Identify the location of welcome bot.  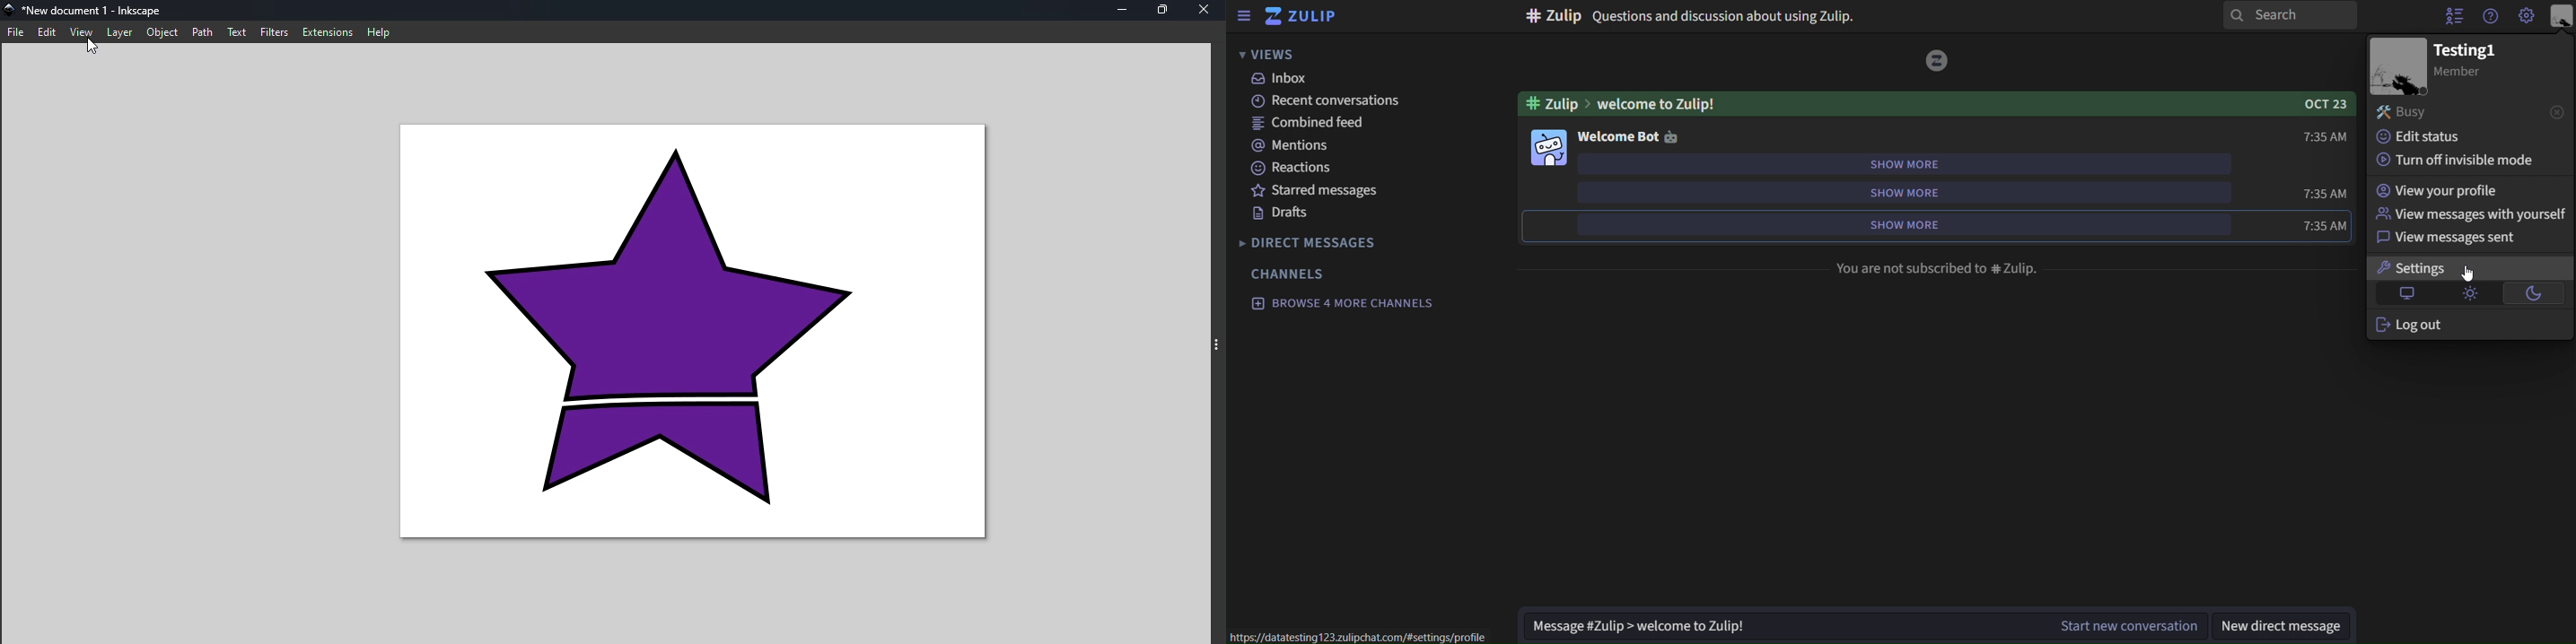
(1629, 136).